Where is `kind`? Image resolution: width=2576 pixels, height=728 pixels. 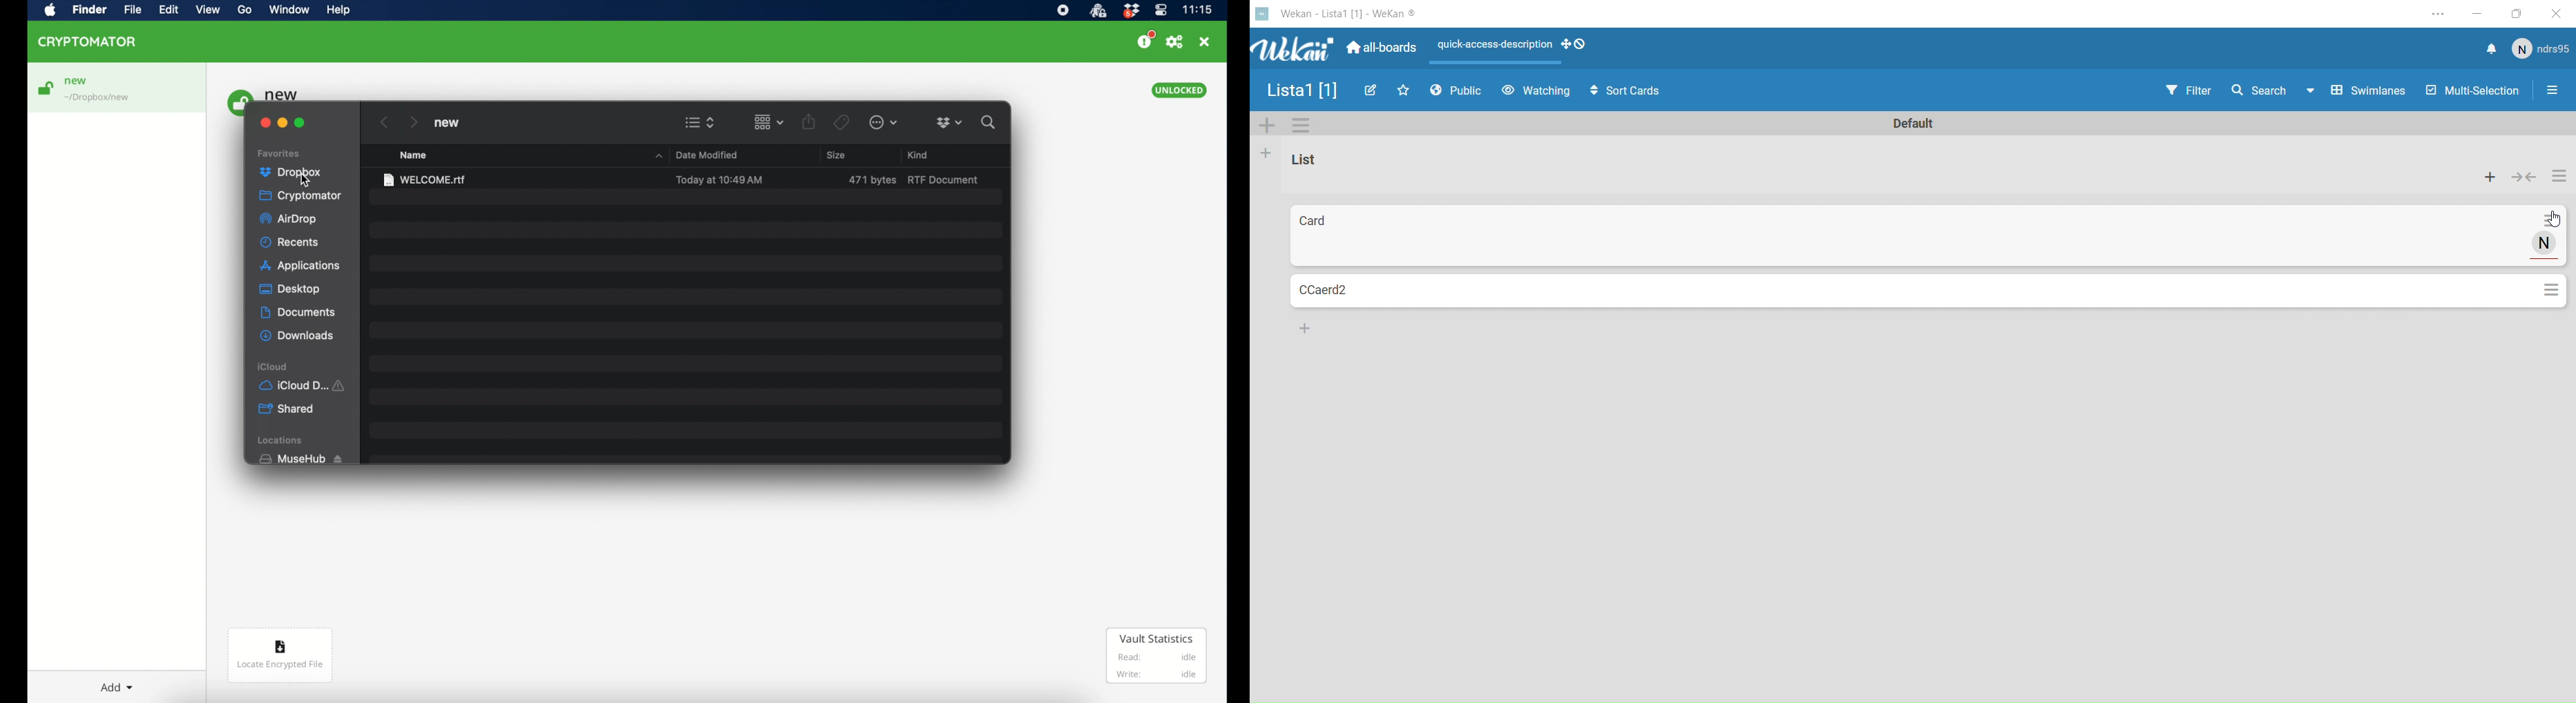 kind is located at coordinates (919, 155).